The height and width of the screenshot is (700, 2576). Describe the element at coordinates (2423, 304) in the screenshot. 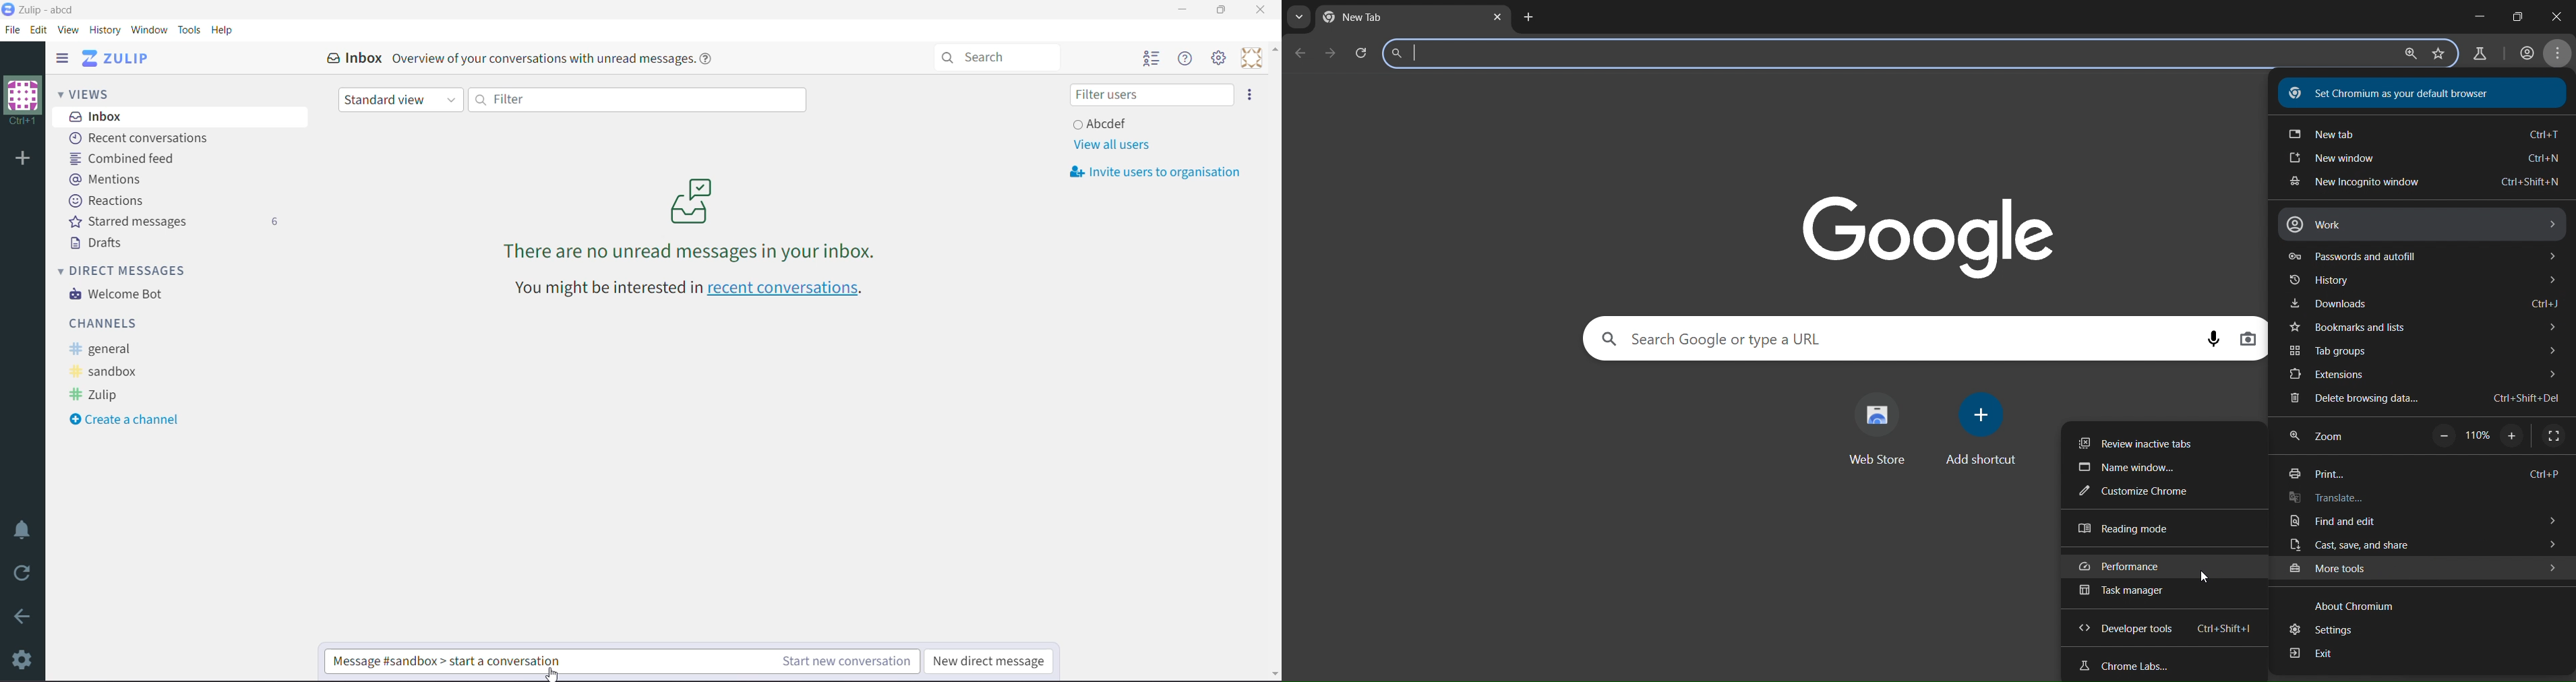

I see `downloads Ctrl+J` at that location.